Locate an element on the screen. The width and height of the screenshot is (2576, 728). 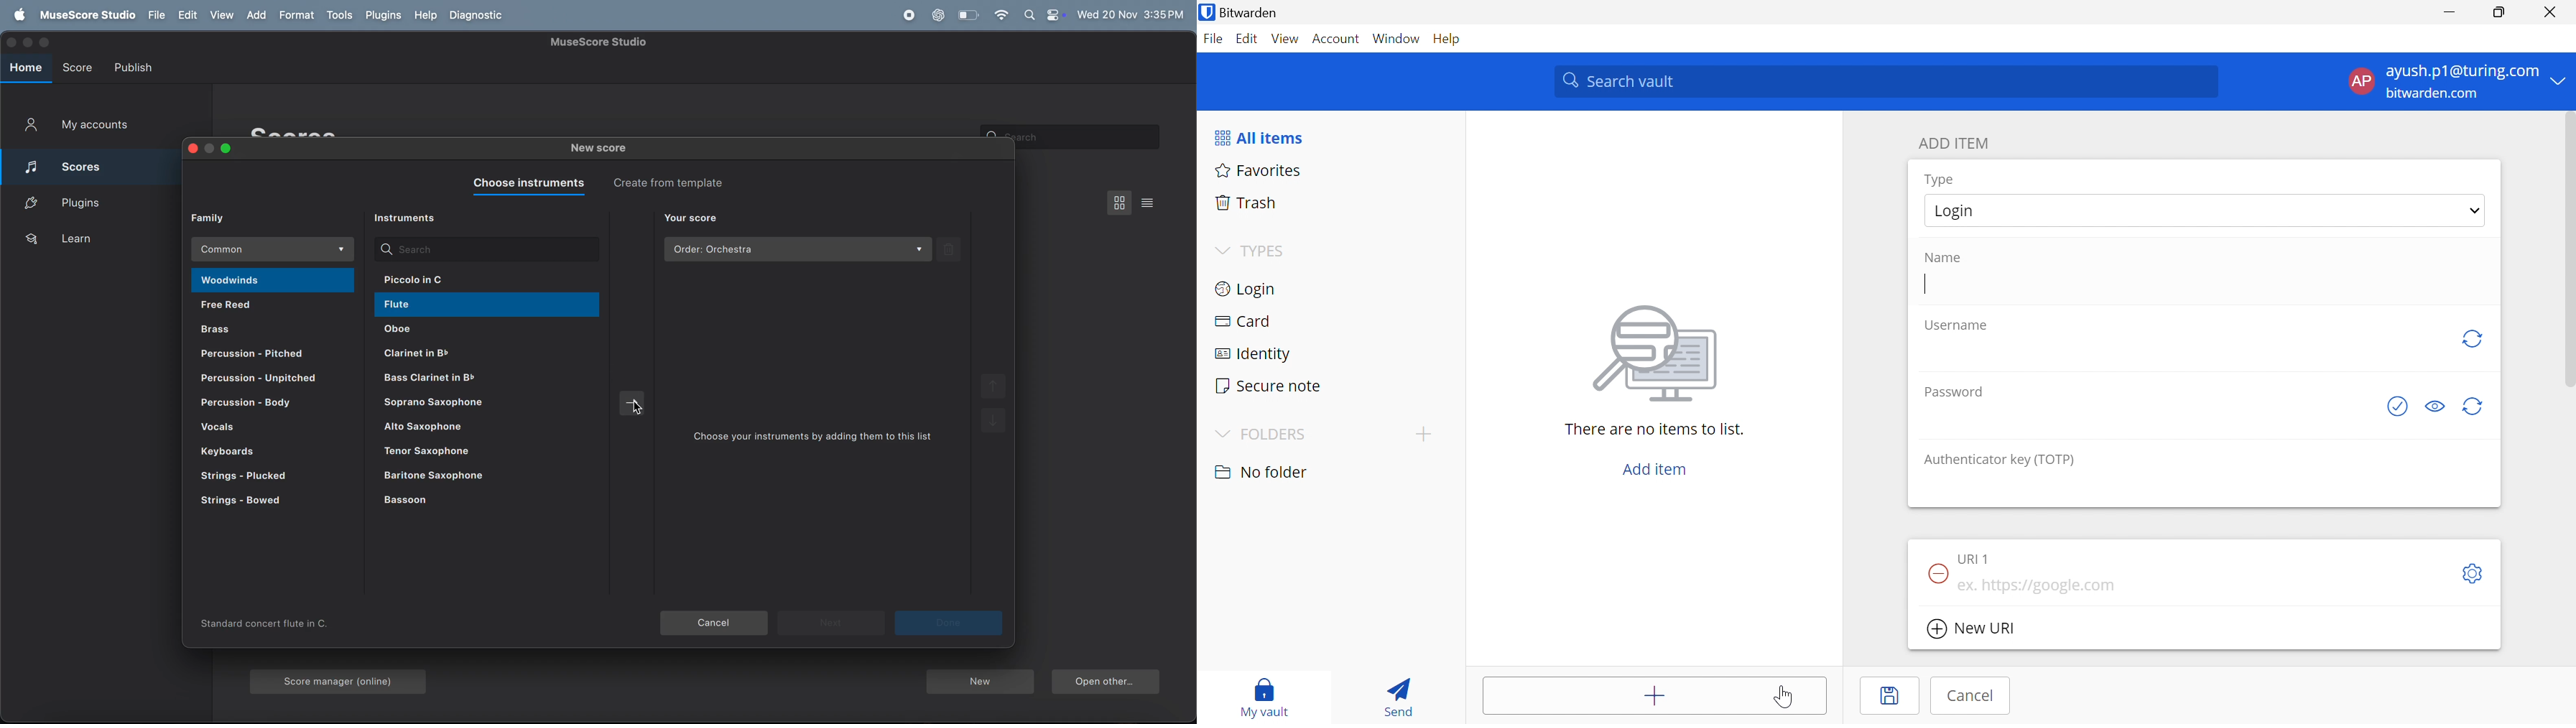
Favorites is located at coordinates (1260, 170).